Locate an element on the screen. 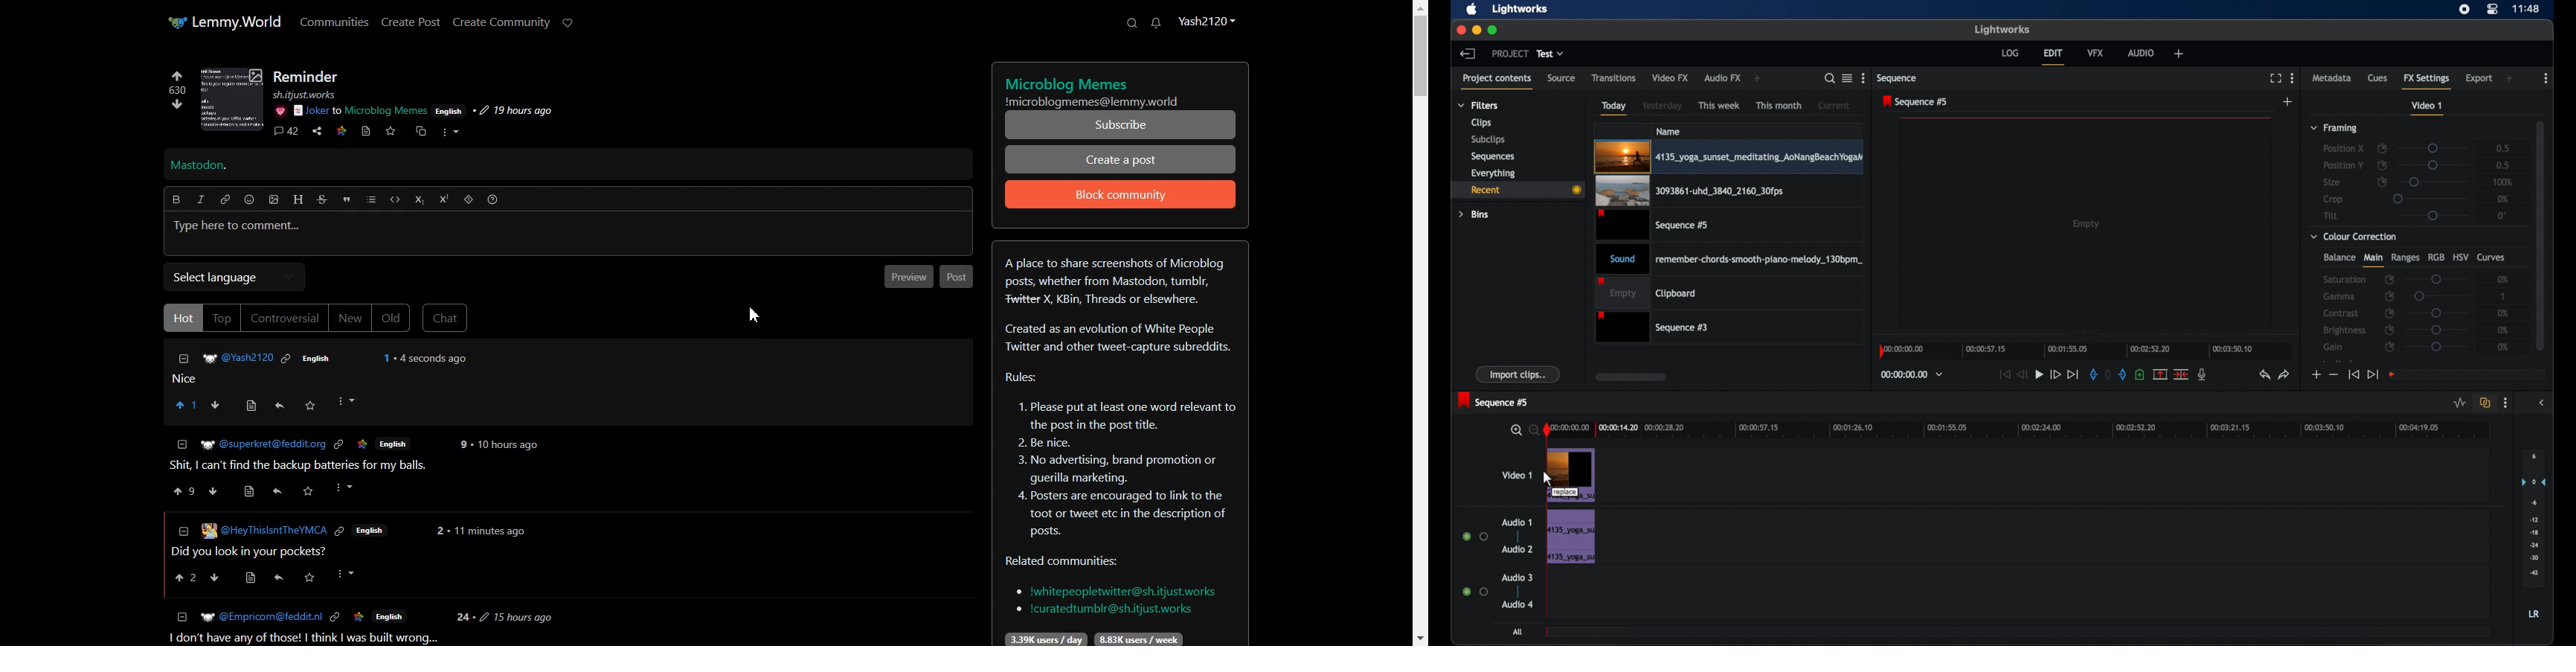 Image resolution: width=2576 pixels, height=672 pixels. [=] is located at coordinates (182, 617).